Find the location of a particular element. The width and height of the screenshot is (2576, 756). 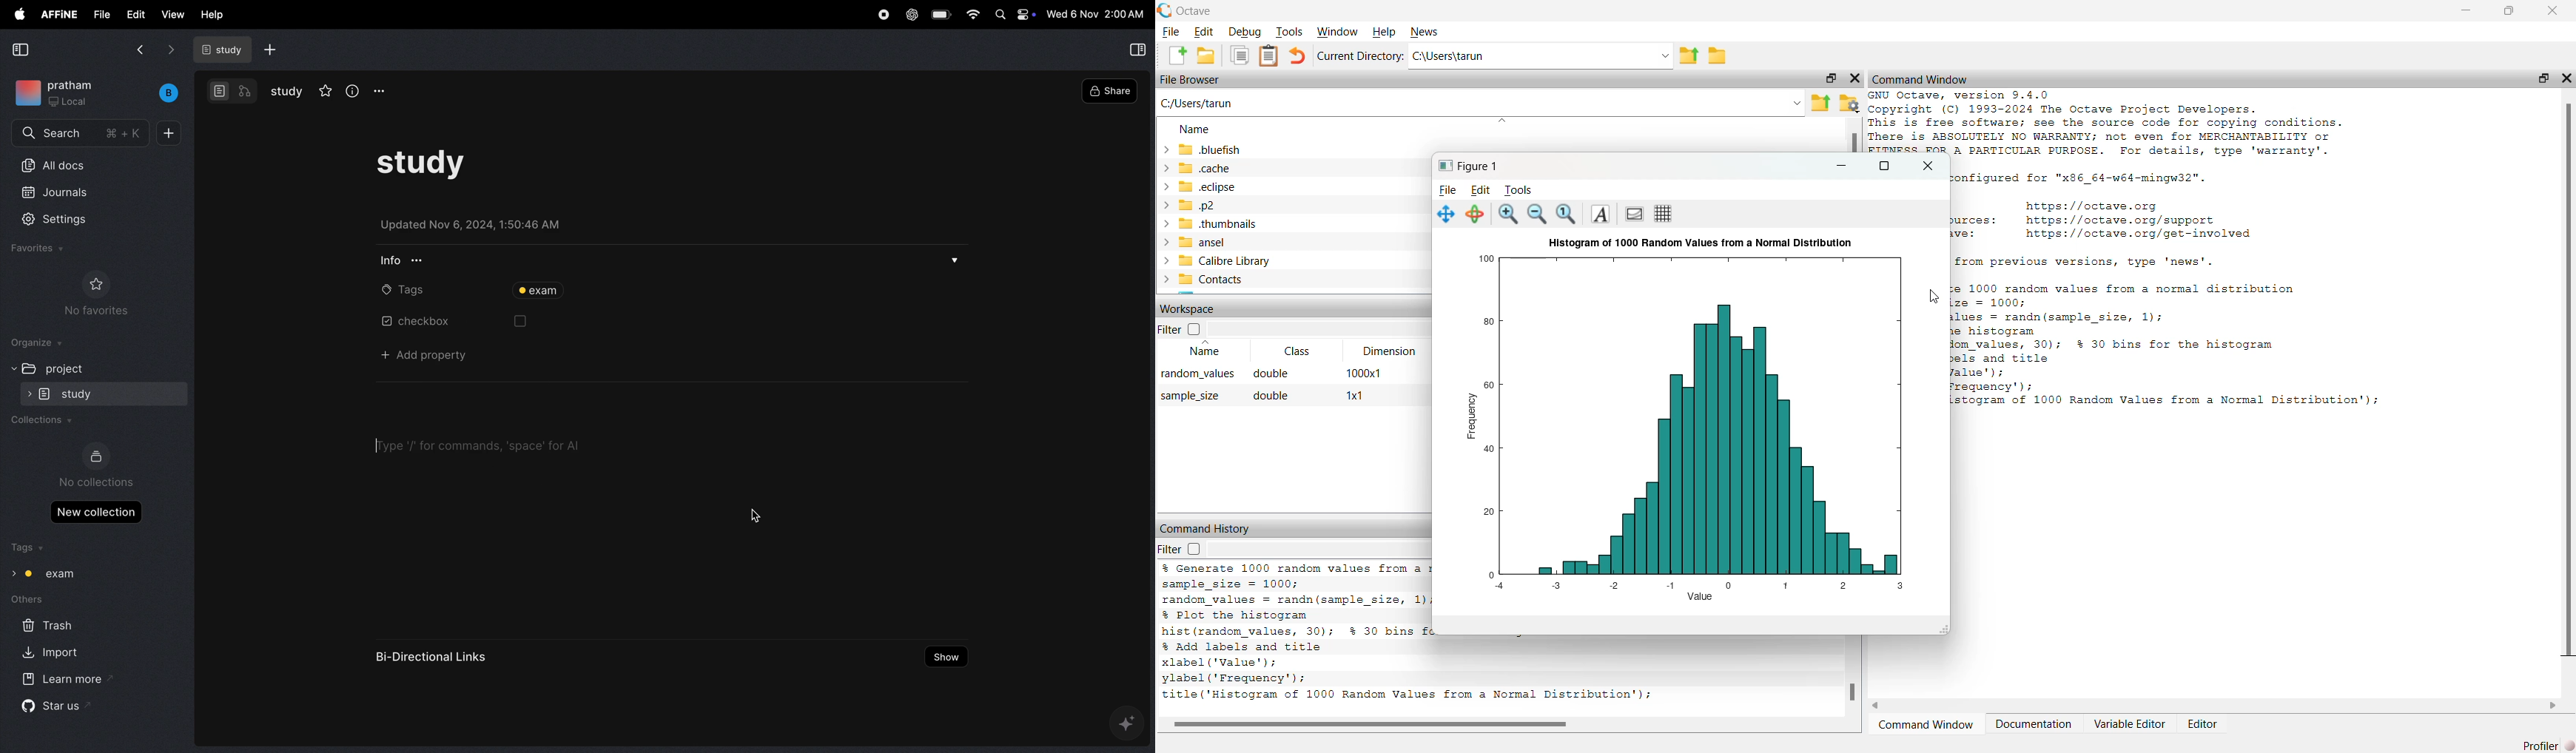

Previous Folder is located at coordinates (1821, 104).